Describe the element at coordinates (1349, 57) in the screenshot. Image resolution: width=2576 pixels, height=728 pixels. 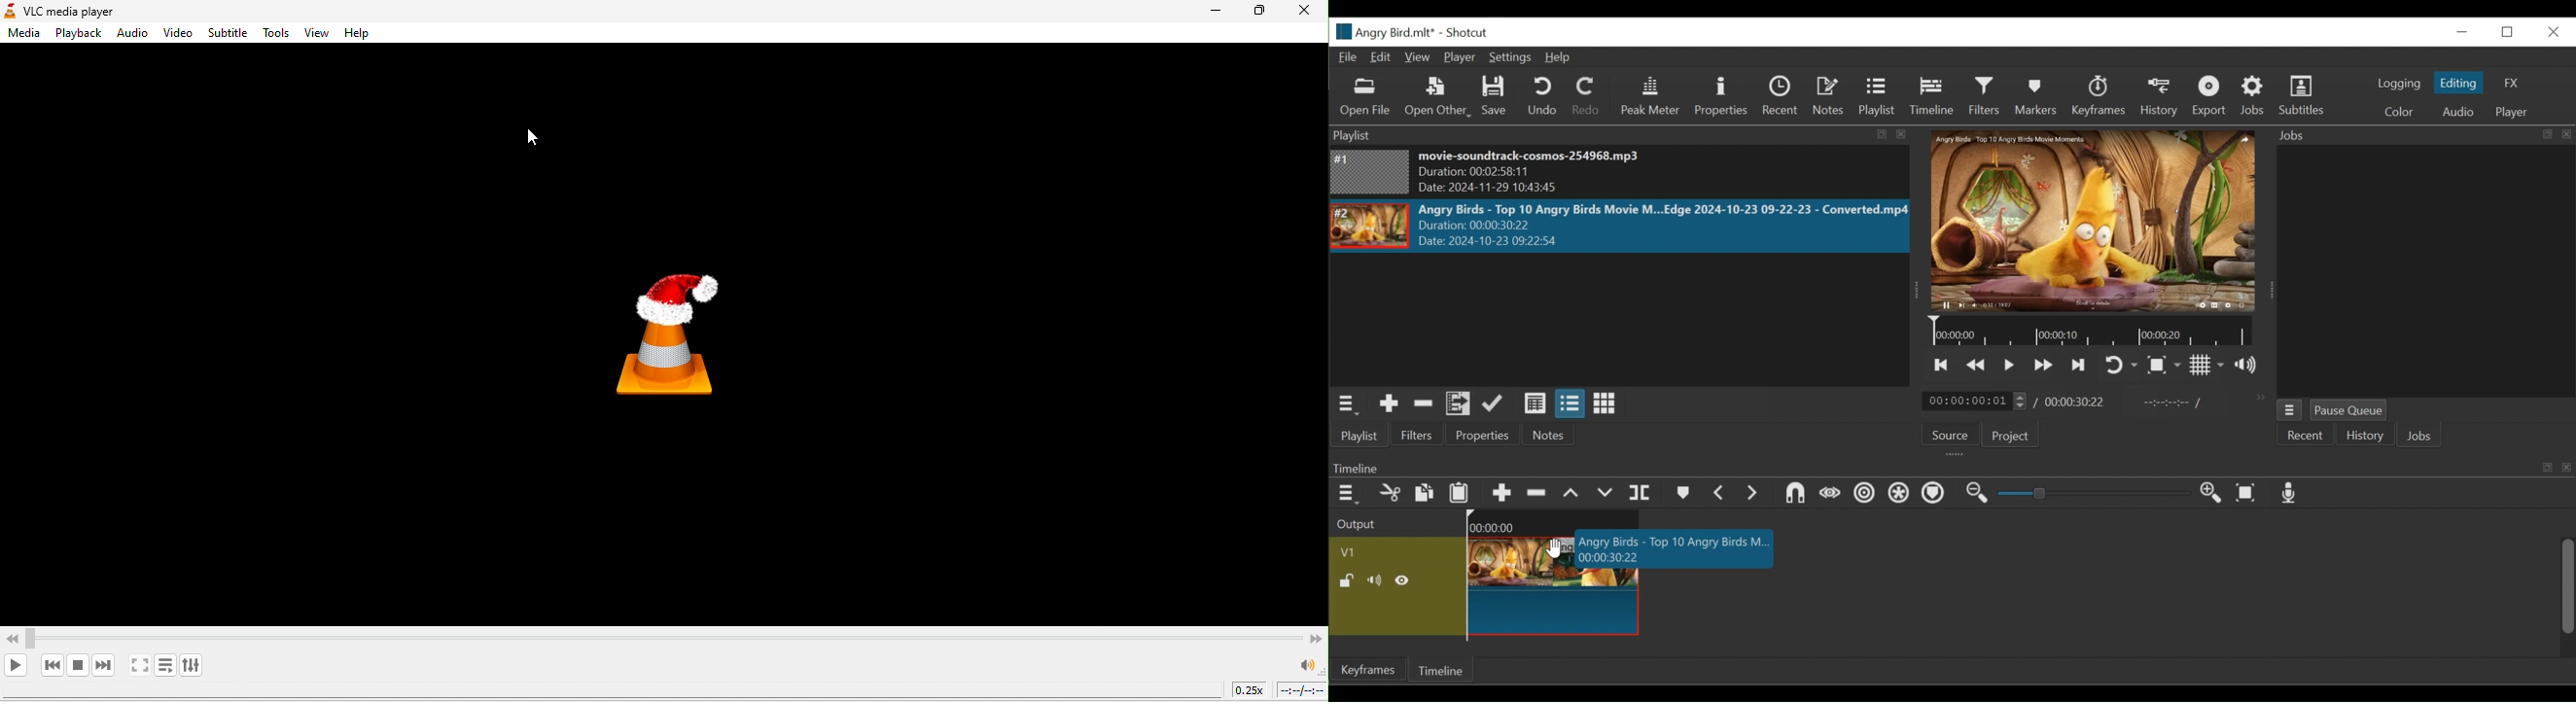
I see `File` at that location.